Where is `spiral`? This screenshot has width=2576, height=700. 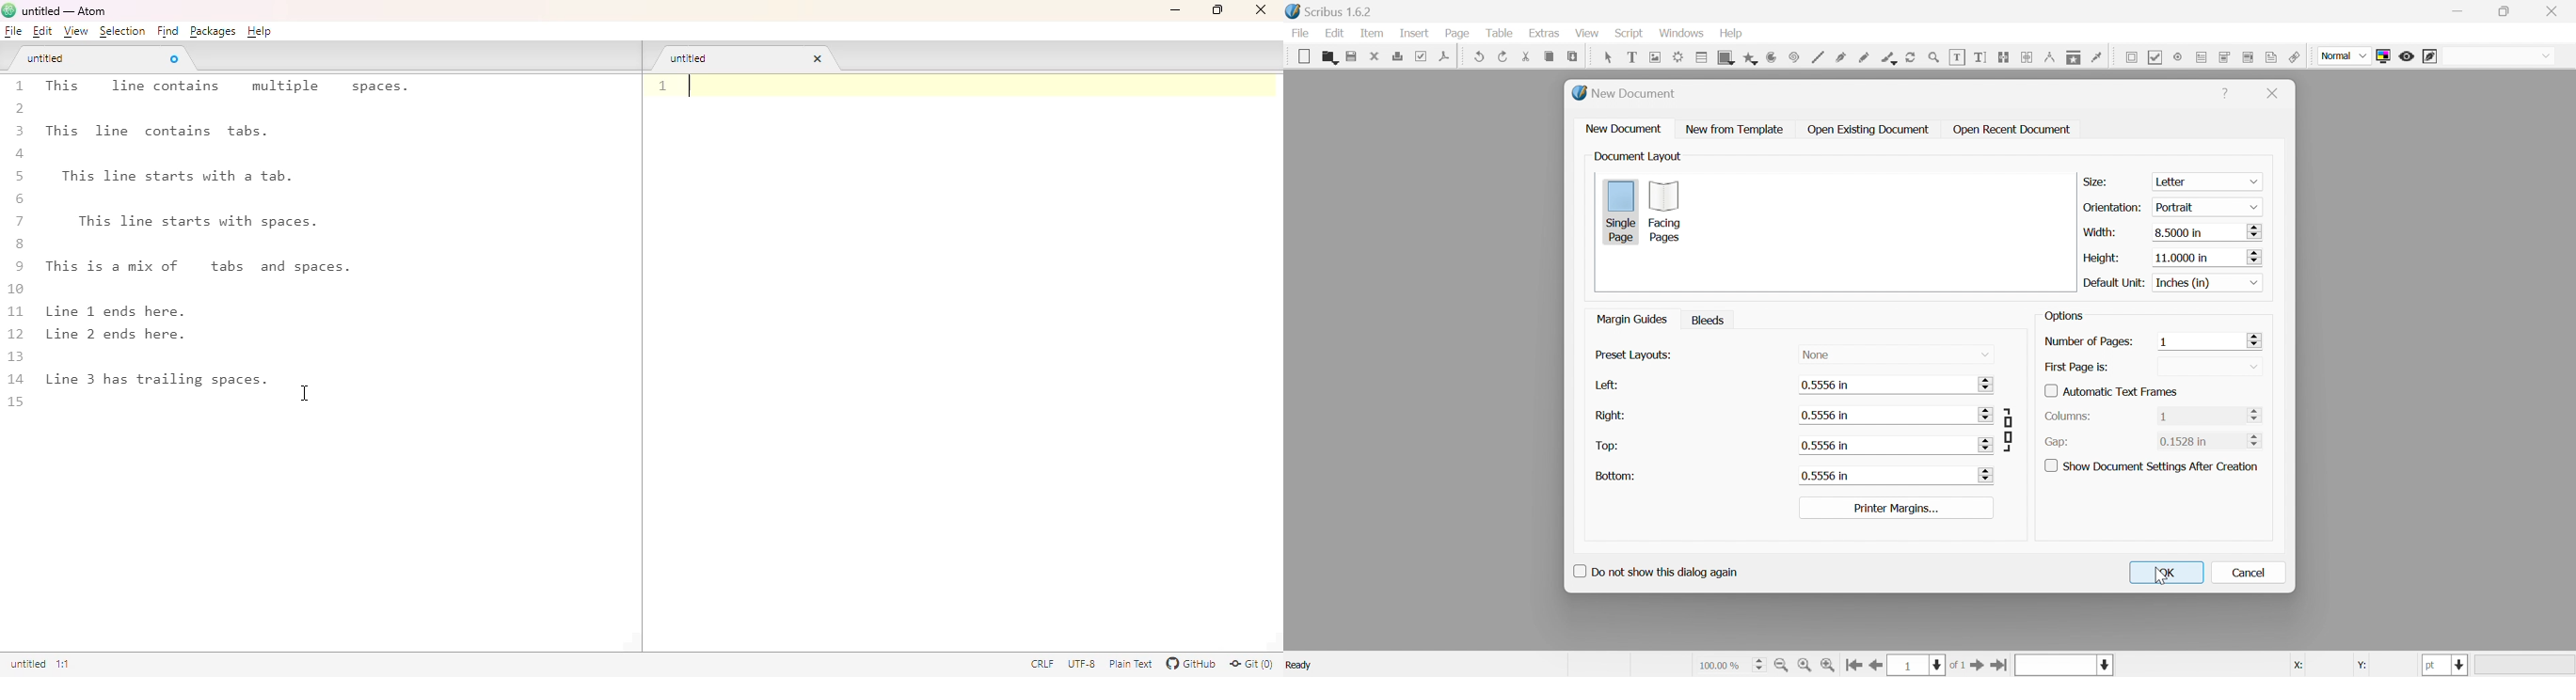 spiral is located at coordinates (1793, 56).